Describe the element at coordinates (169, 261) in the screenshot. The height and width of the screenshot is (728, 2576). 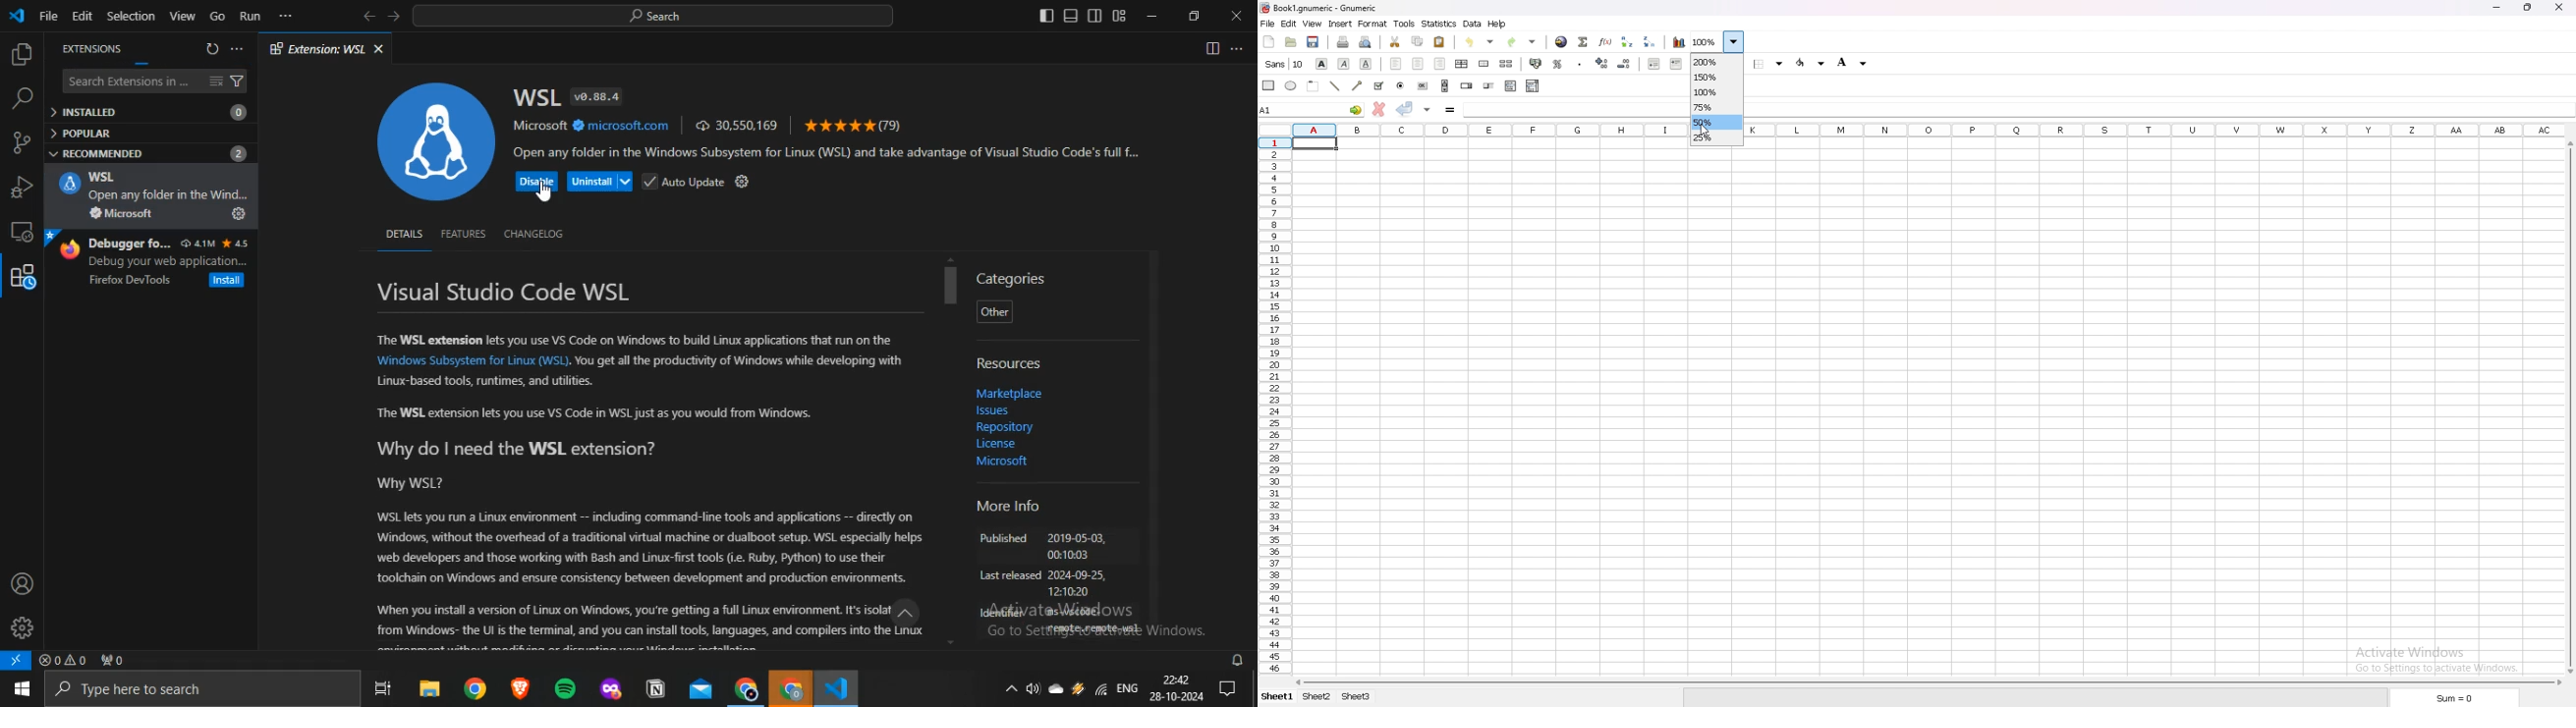
I see `Debug your web application...` at that location.